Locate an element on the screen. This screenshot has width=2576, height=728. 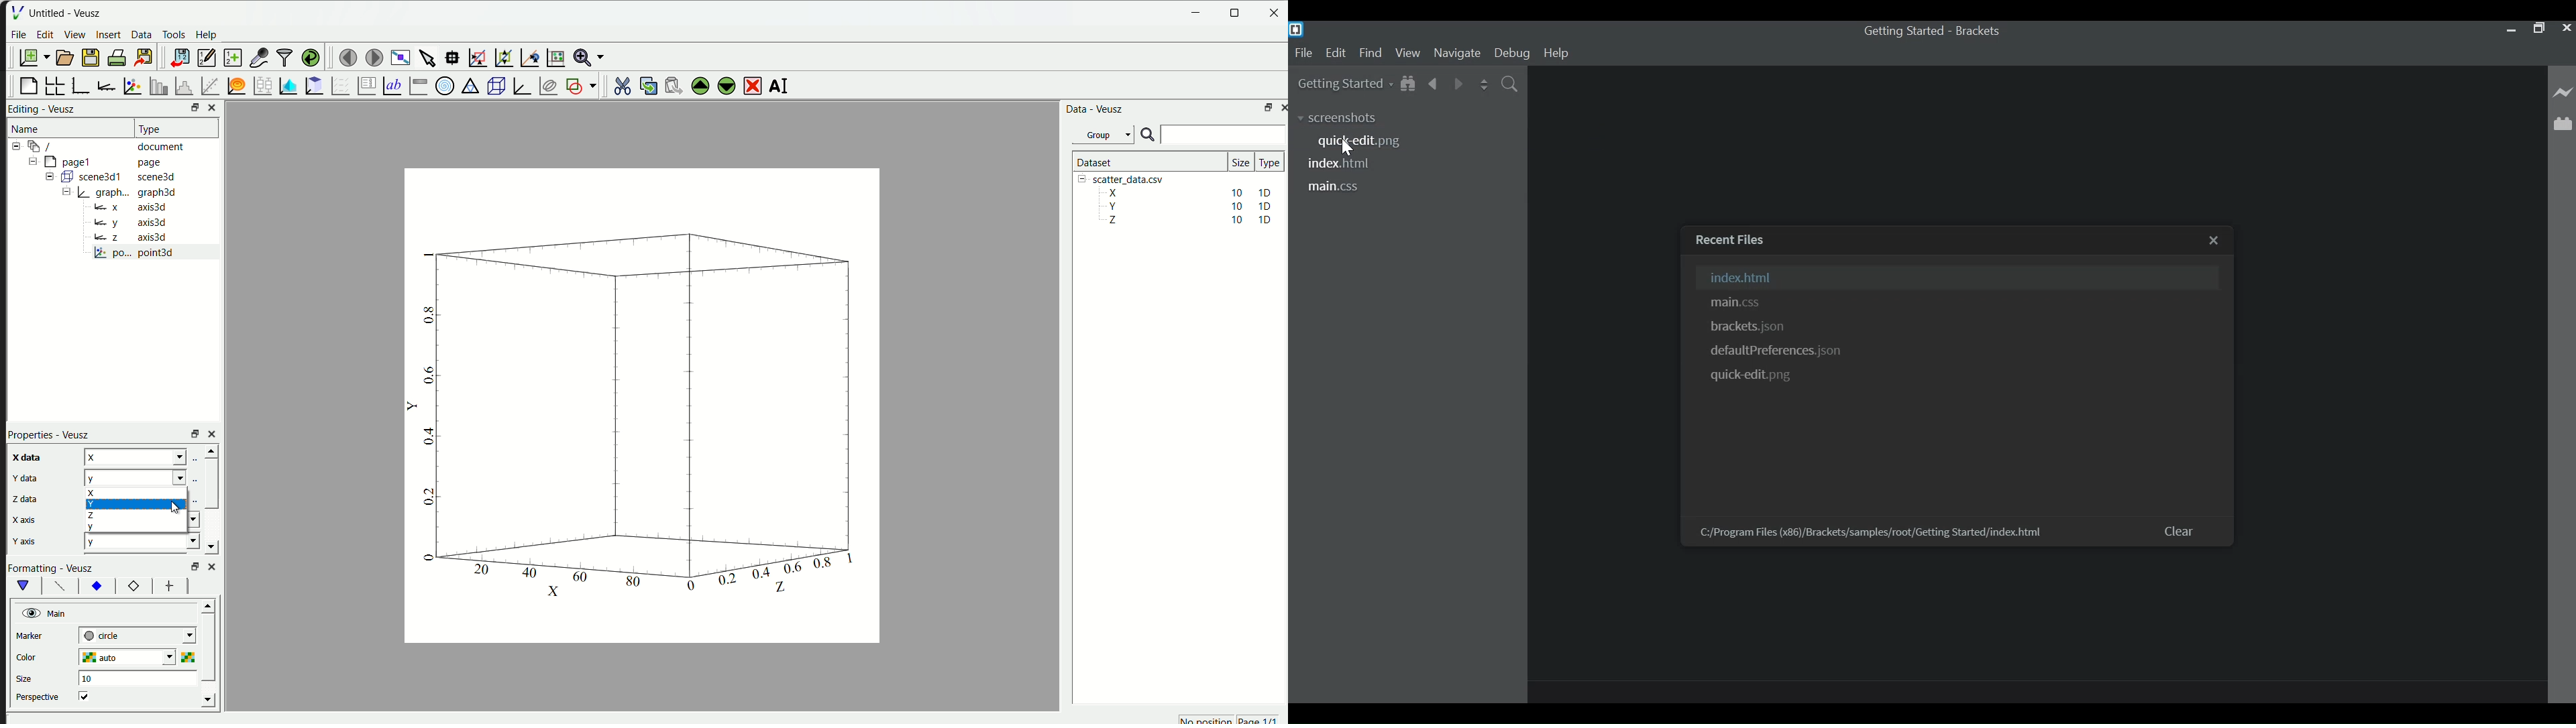
Tools is located at coordinates (173, 34).